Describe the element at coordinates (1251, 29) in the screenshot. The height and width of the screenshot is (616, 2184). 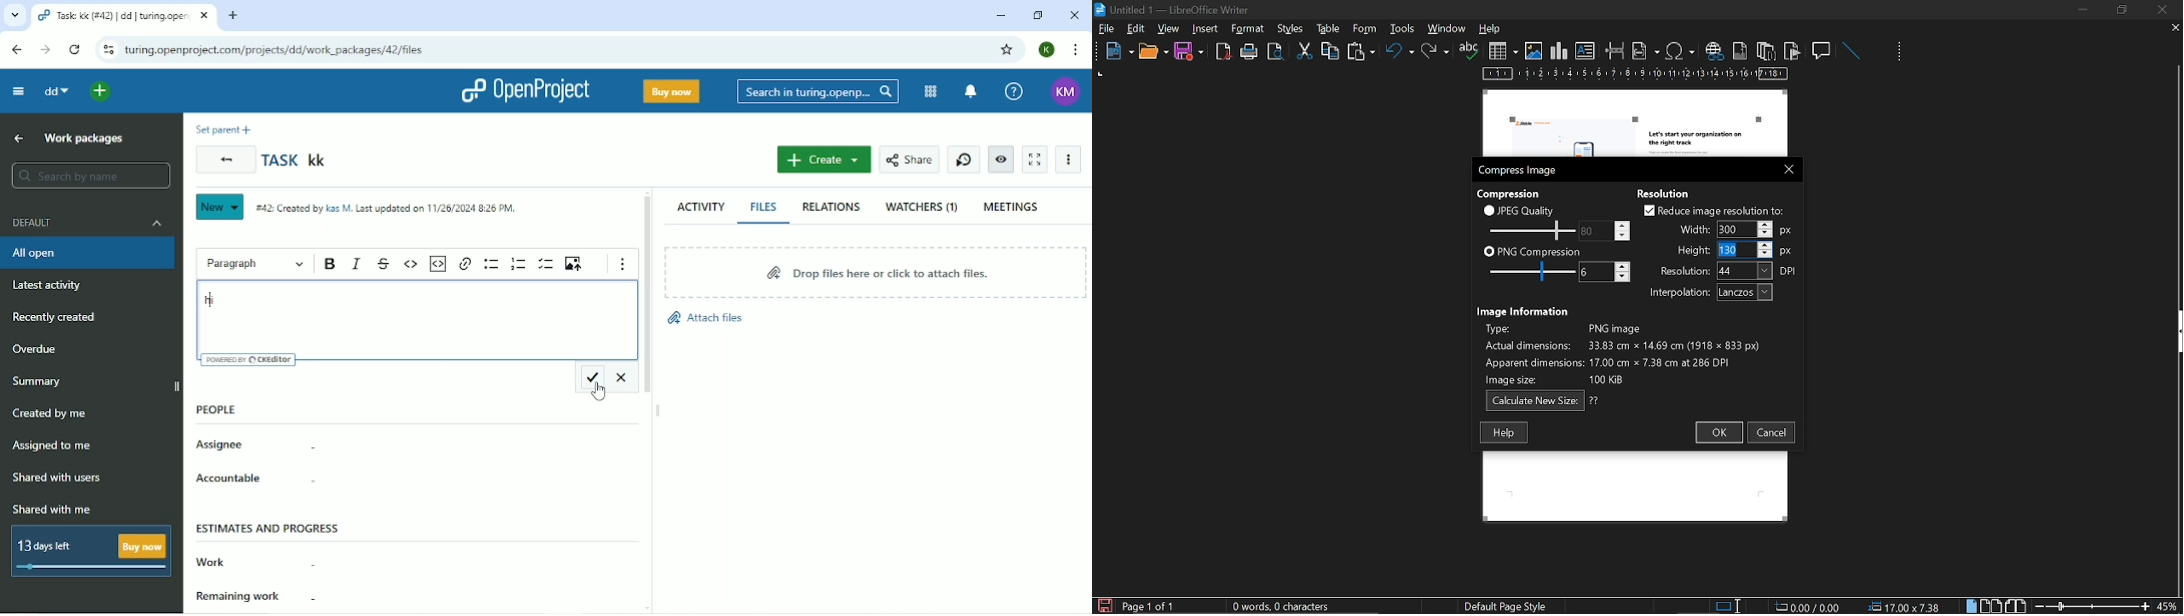
I see `tools` at that location.